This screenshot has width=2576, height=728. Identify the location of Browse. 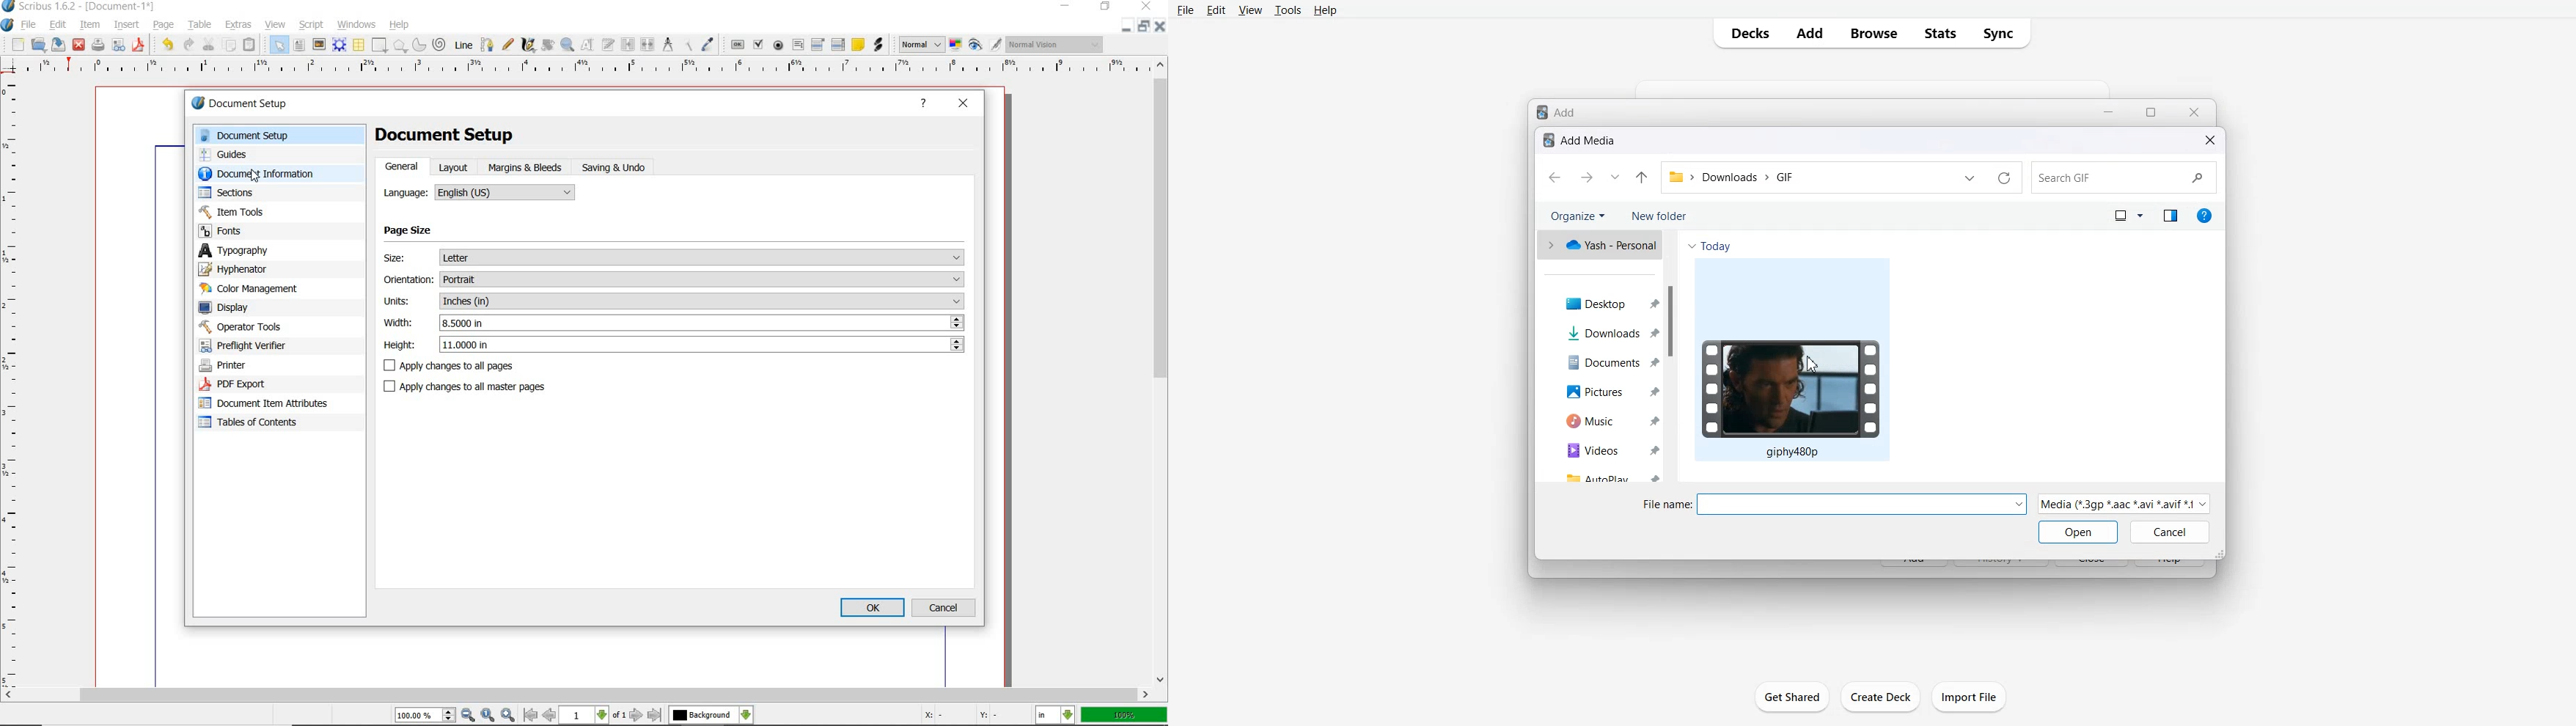
(1871, 33).